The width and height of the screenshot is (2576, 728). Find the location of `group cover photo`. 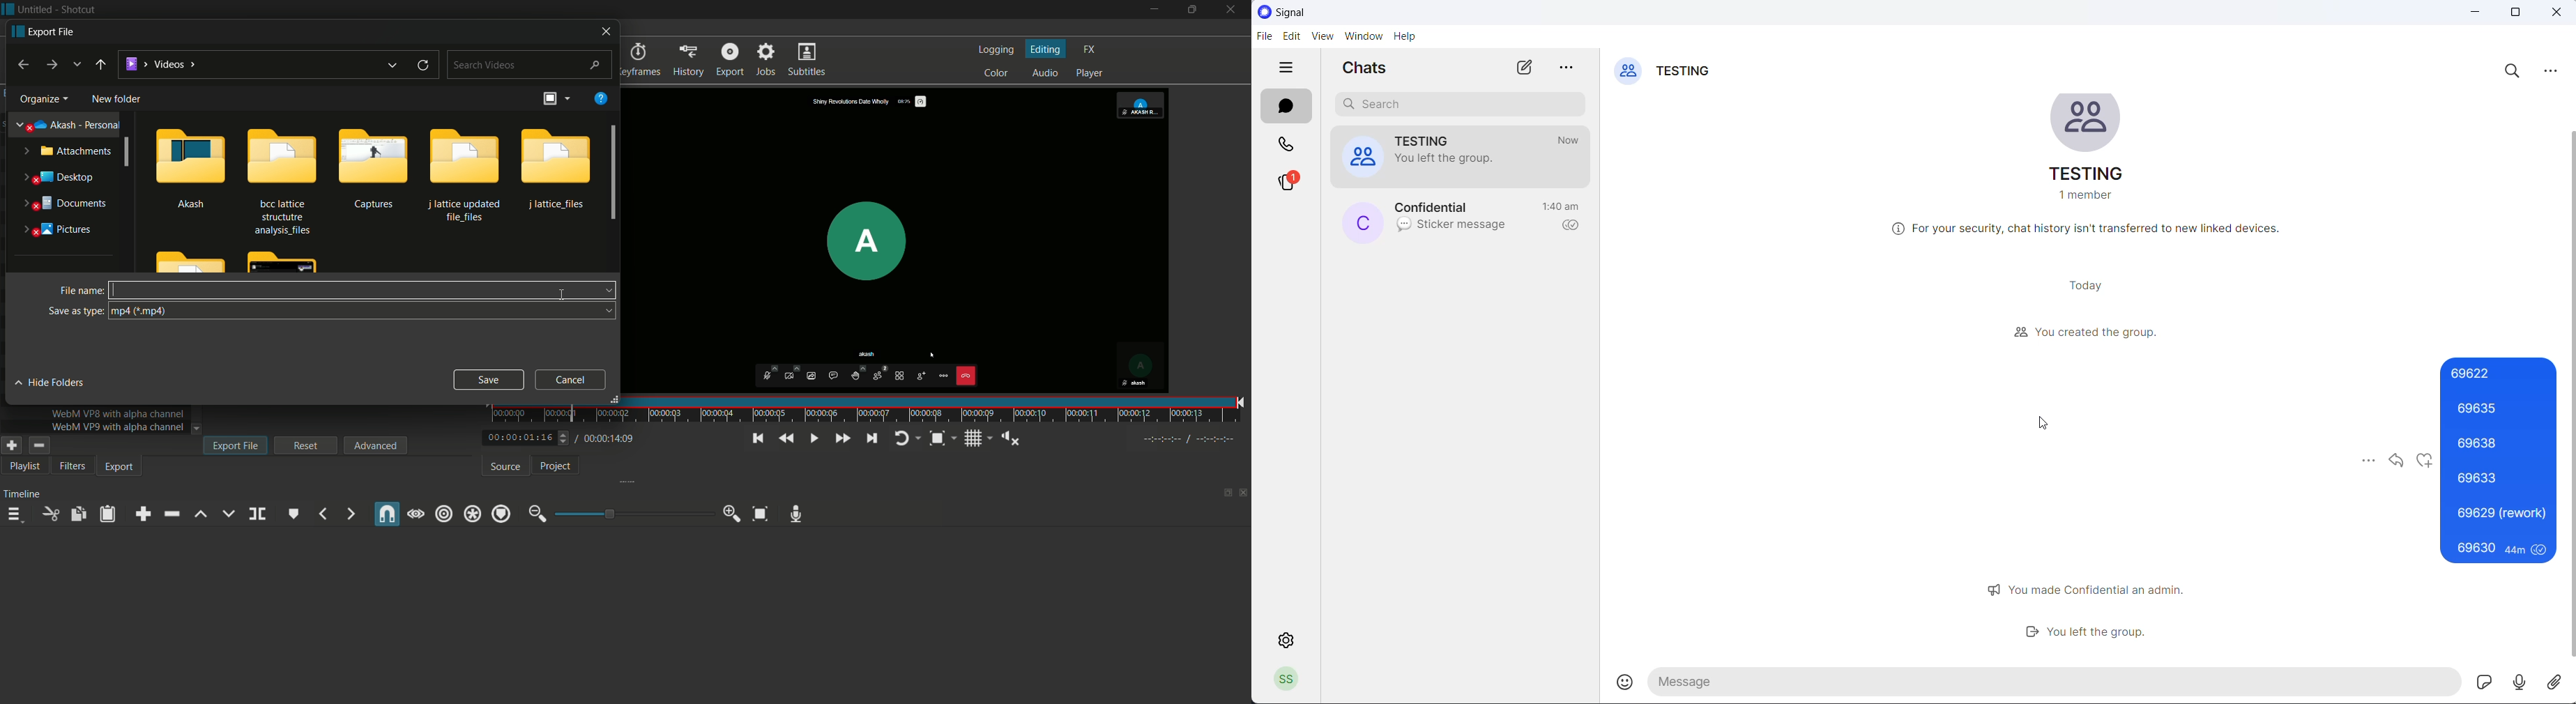

group cover photo is located at coordinates (1628, 73).